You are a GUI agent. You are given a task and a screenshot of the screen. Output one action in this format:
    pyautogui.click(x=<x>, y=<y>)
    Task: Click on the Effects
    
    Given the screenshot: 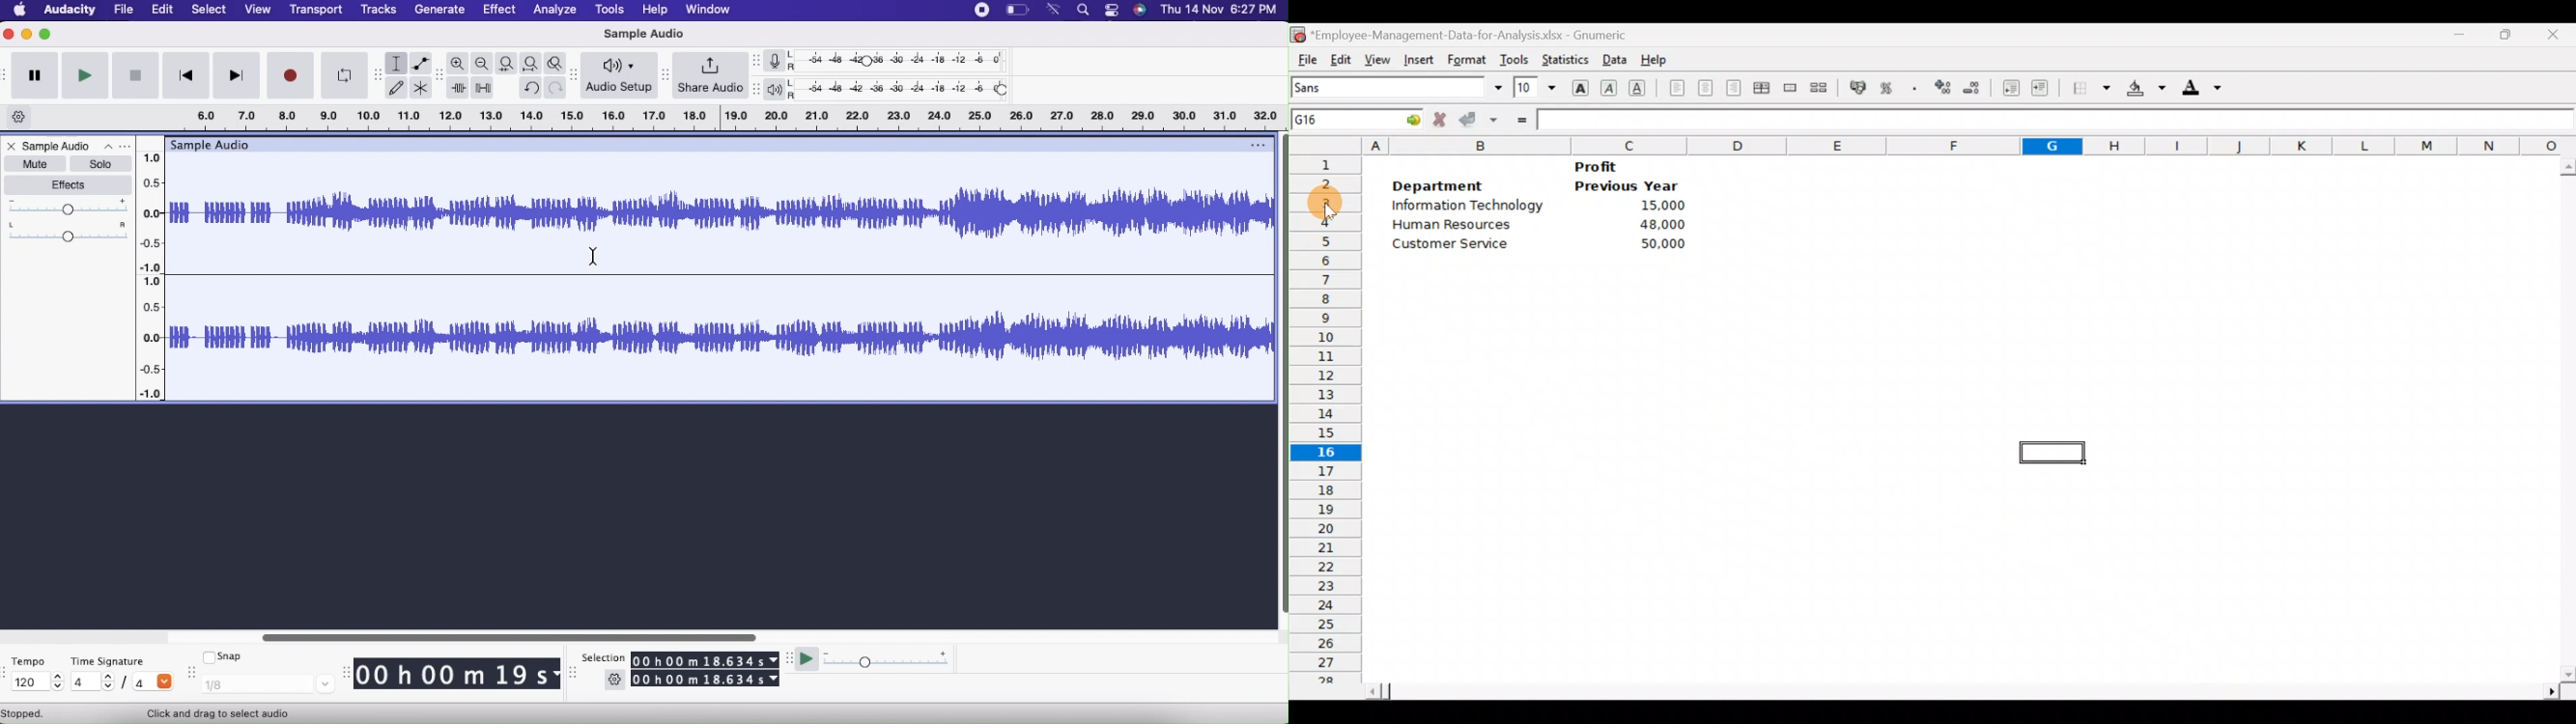 What is the action you would take?
    pyautogui.click(x=70, y=185)
    